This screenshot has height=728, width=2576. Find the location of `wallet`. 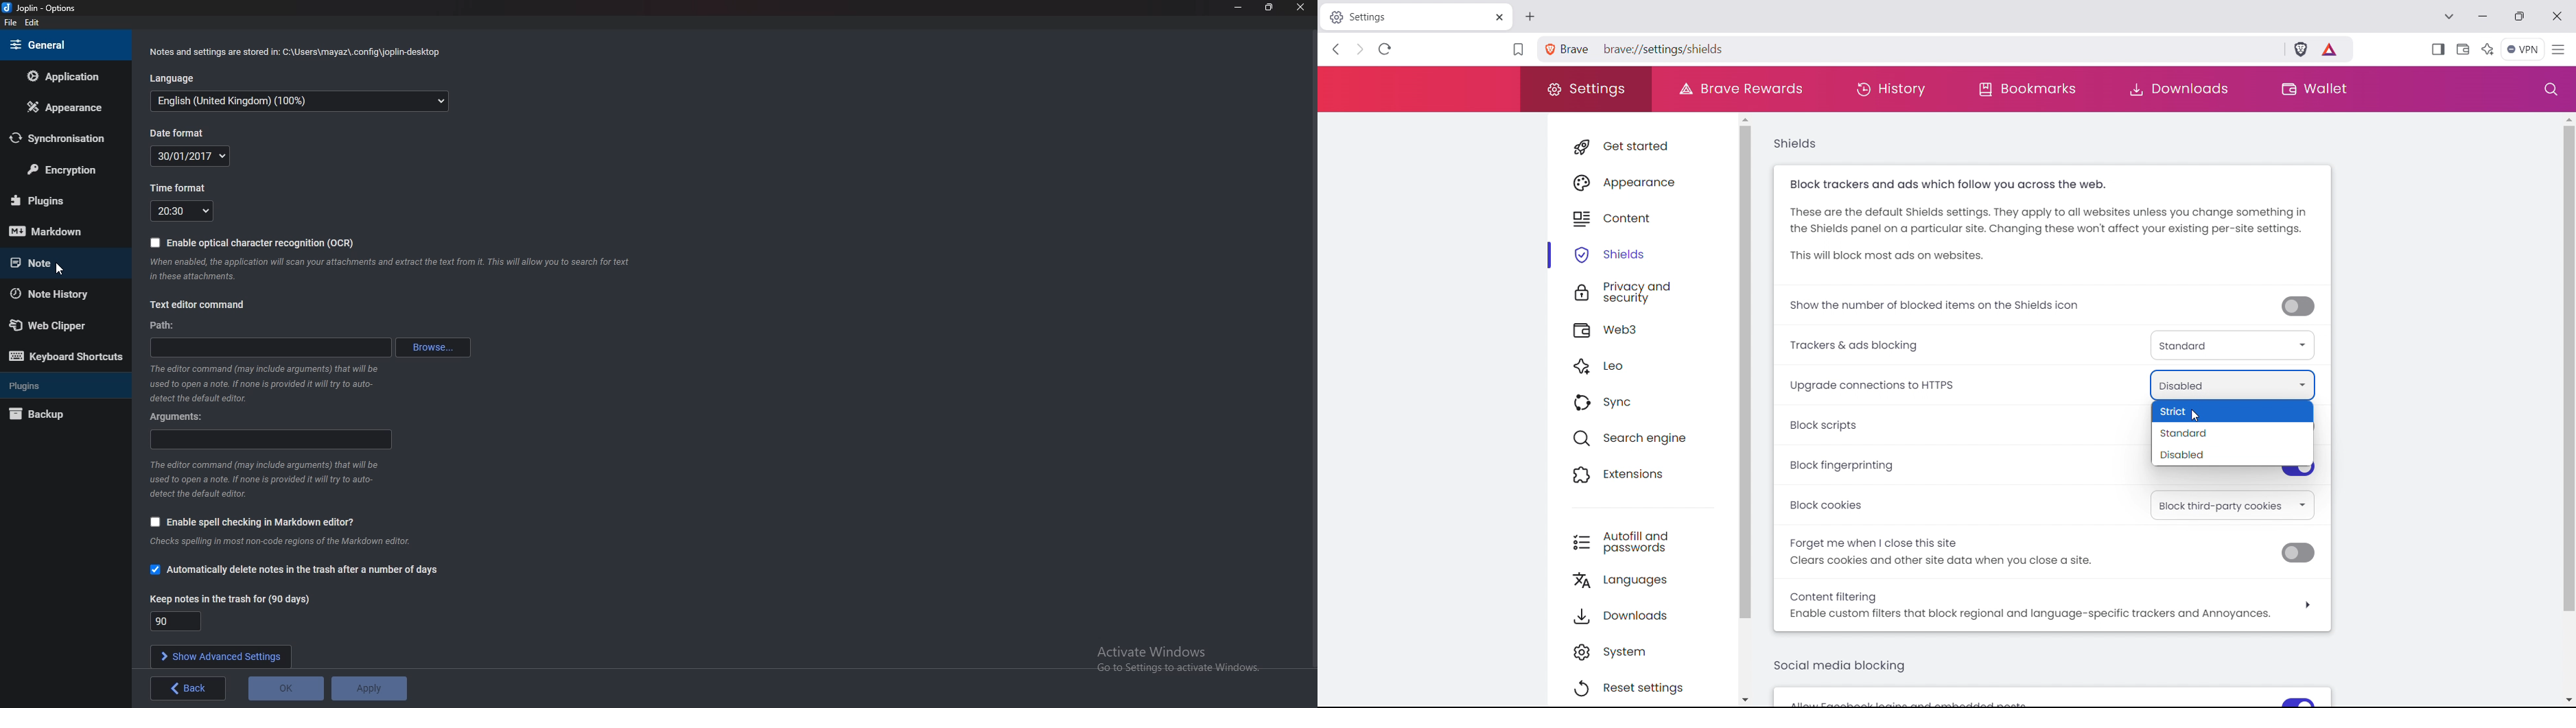

wallet is located at coordinates (2312, 88).